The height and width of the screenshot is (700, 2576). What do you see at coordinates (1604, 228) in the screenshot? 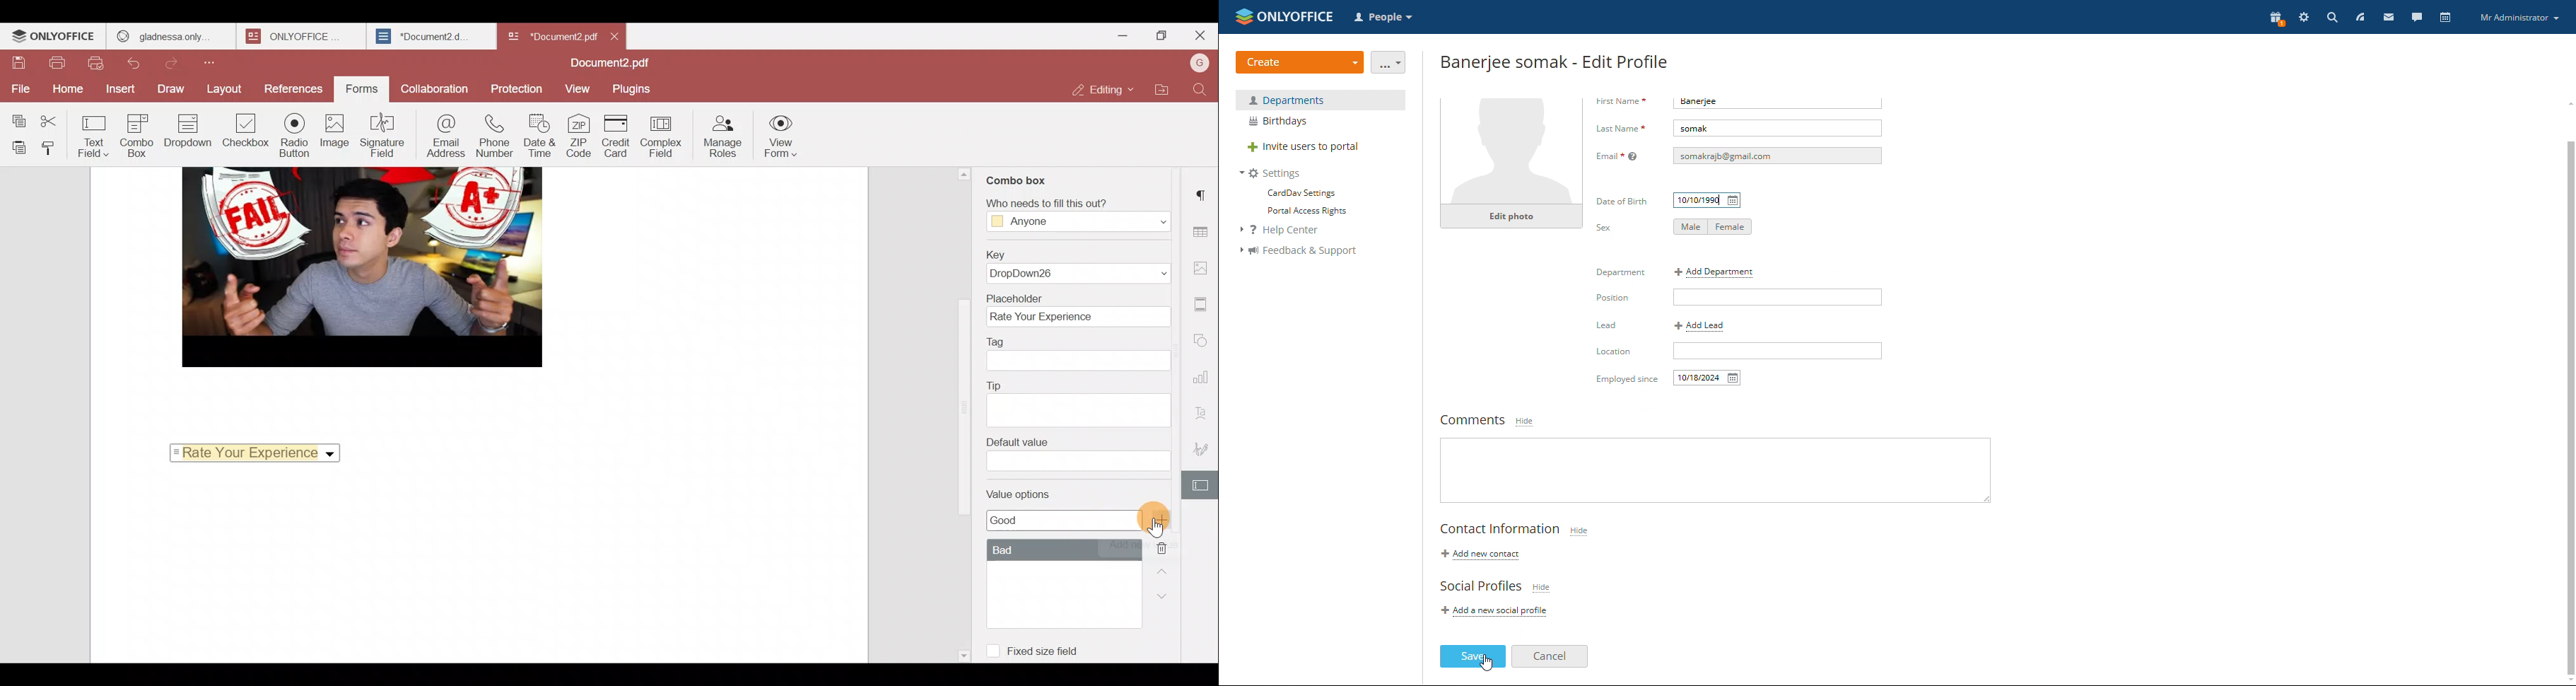
I see `sex` at bounding box center [1604, 228].